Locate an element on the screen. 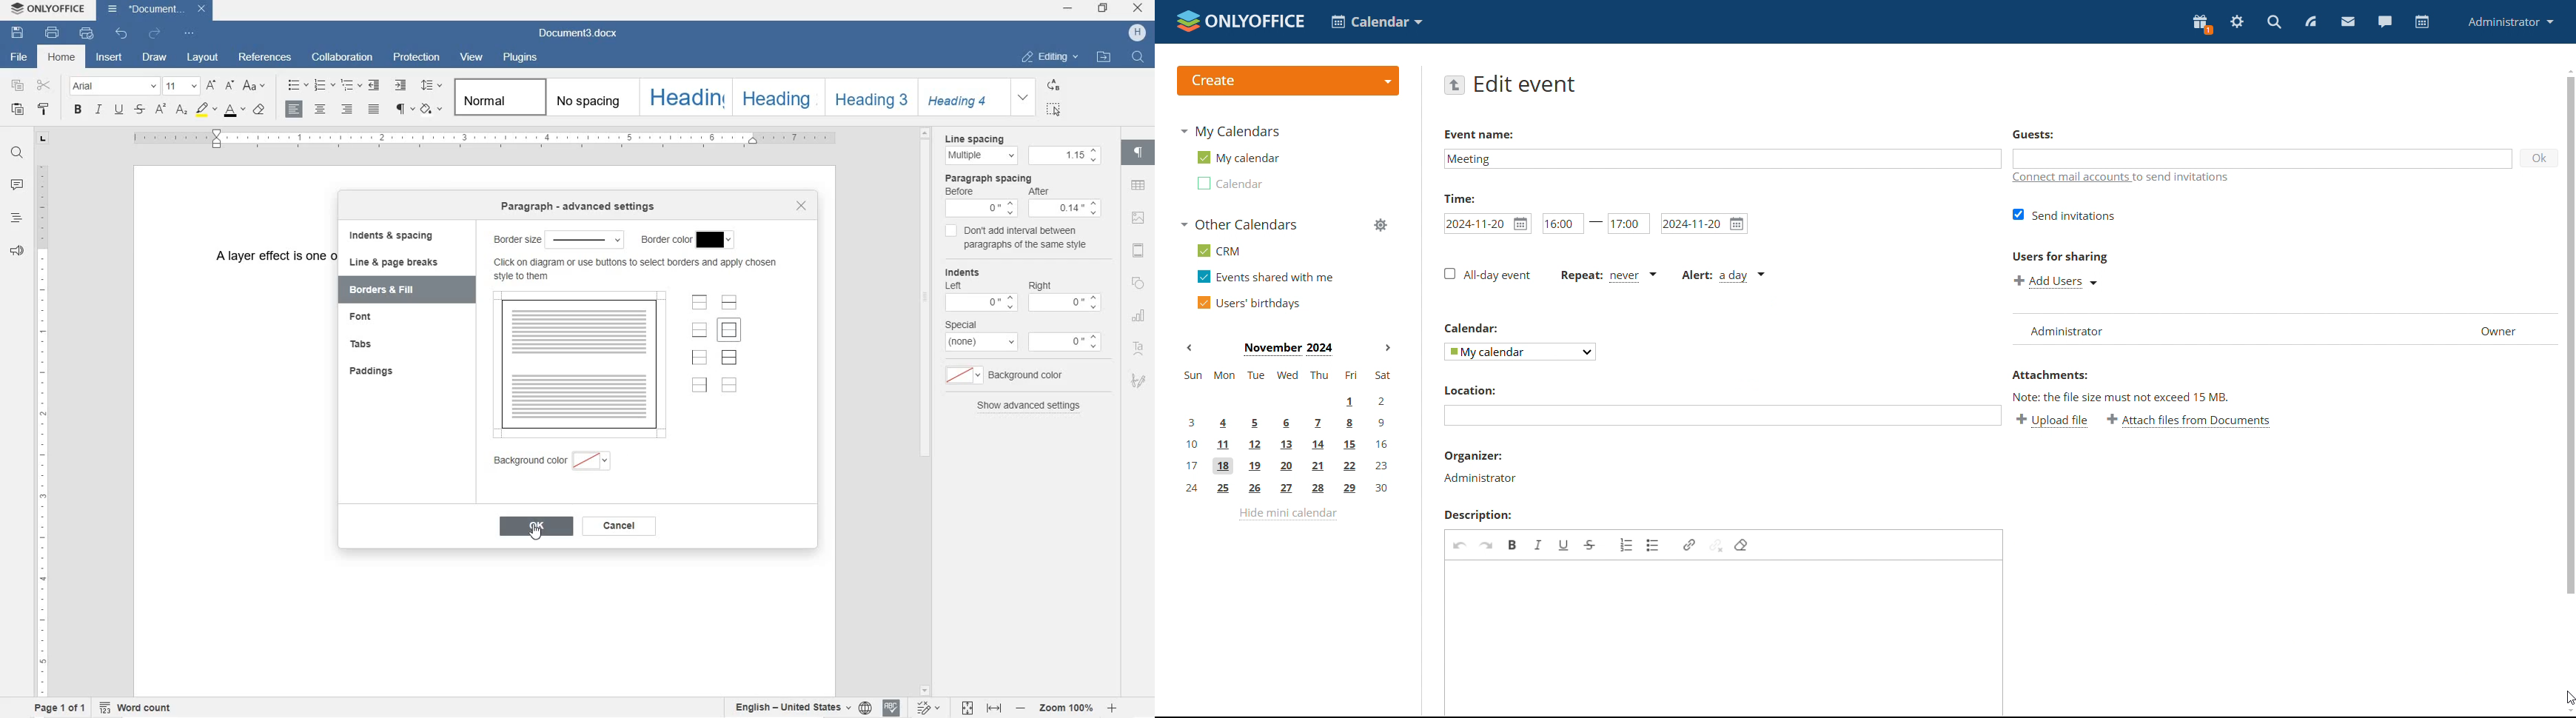 The width and height of the screenshot is (2576, 728). SCROLLBAR is located at coordinates (927, 410).